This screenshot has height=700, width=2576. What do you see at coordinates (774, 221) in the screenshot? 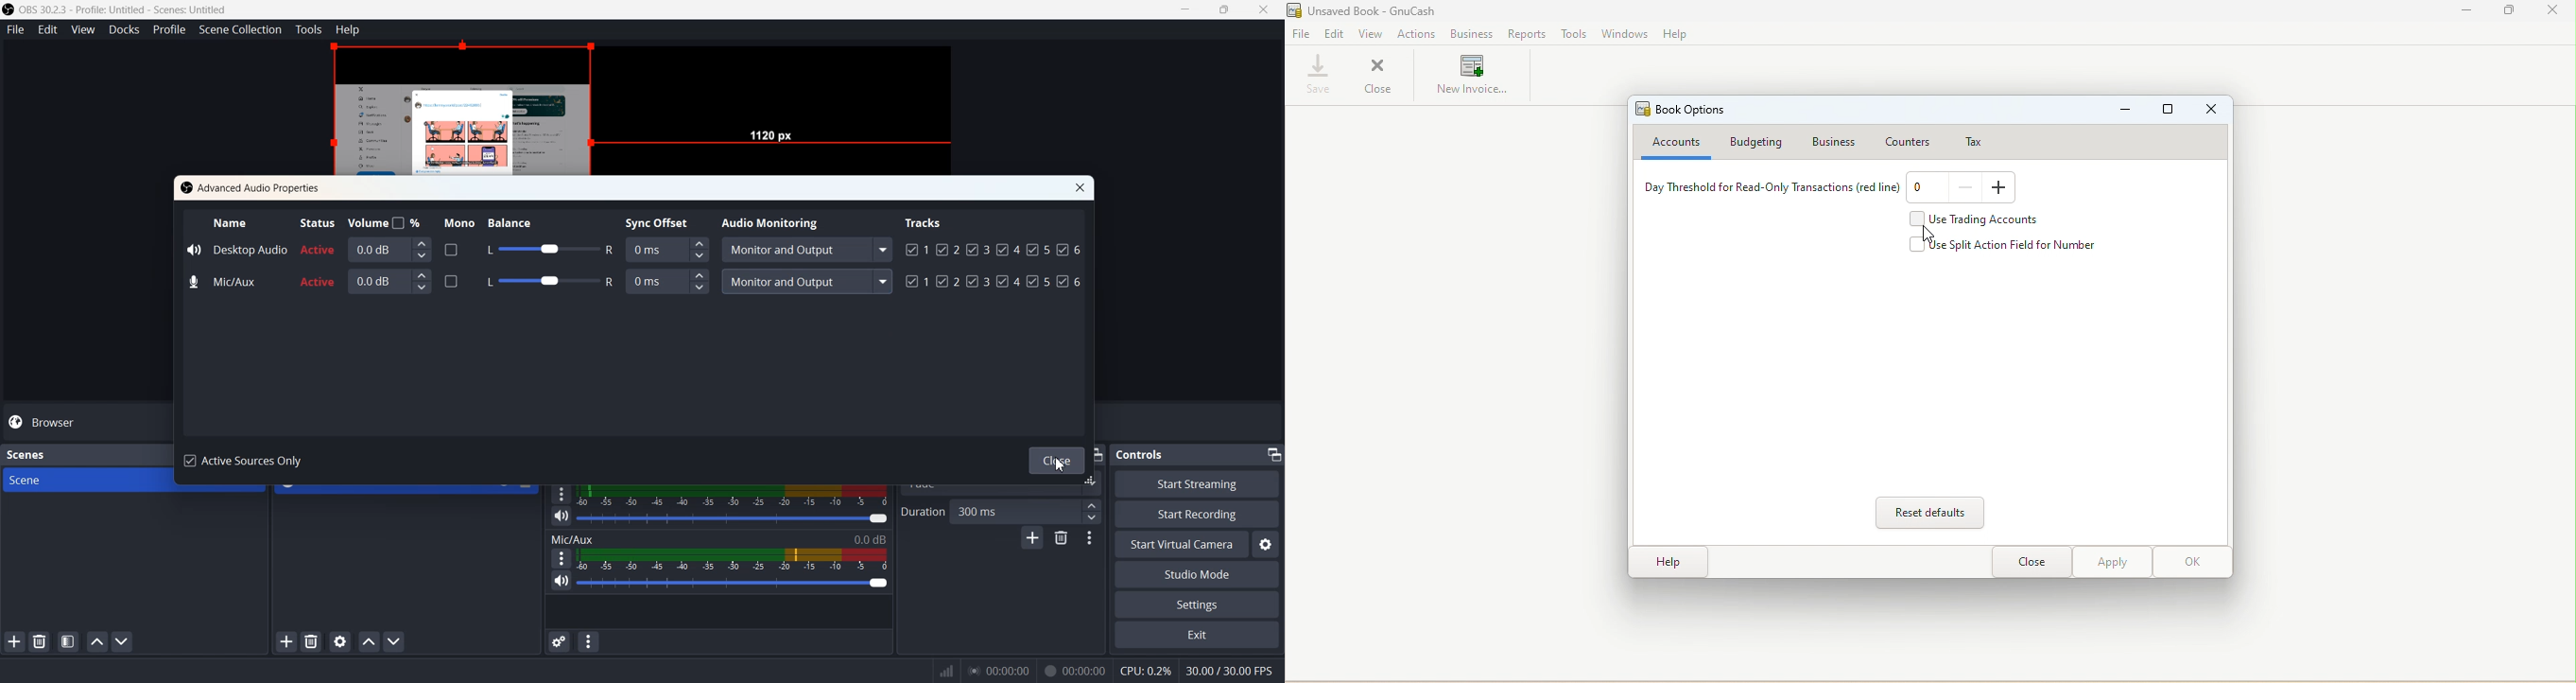
I see `Audio Monitoring` at bounding box center [774, 221].